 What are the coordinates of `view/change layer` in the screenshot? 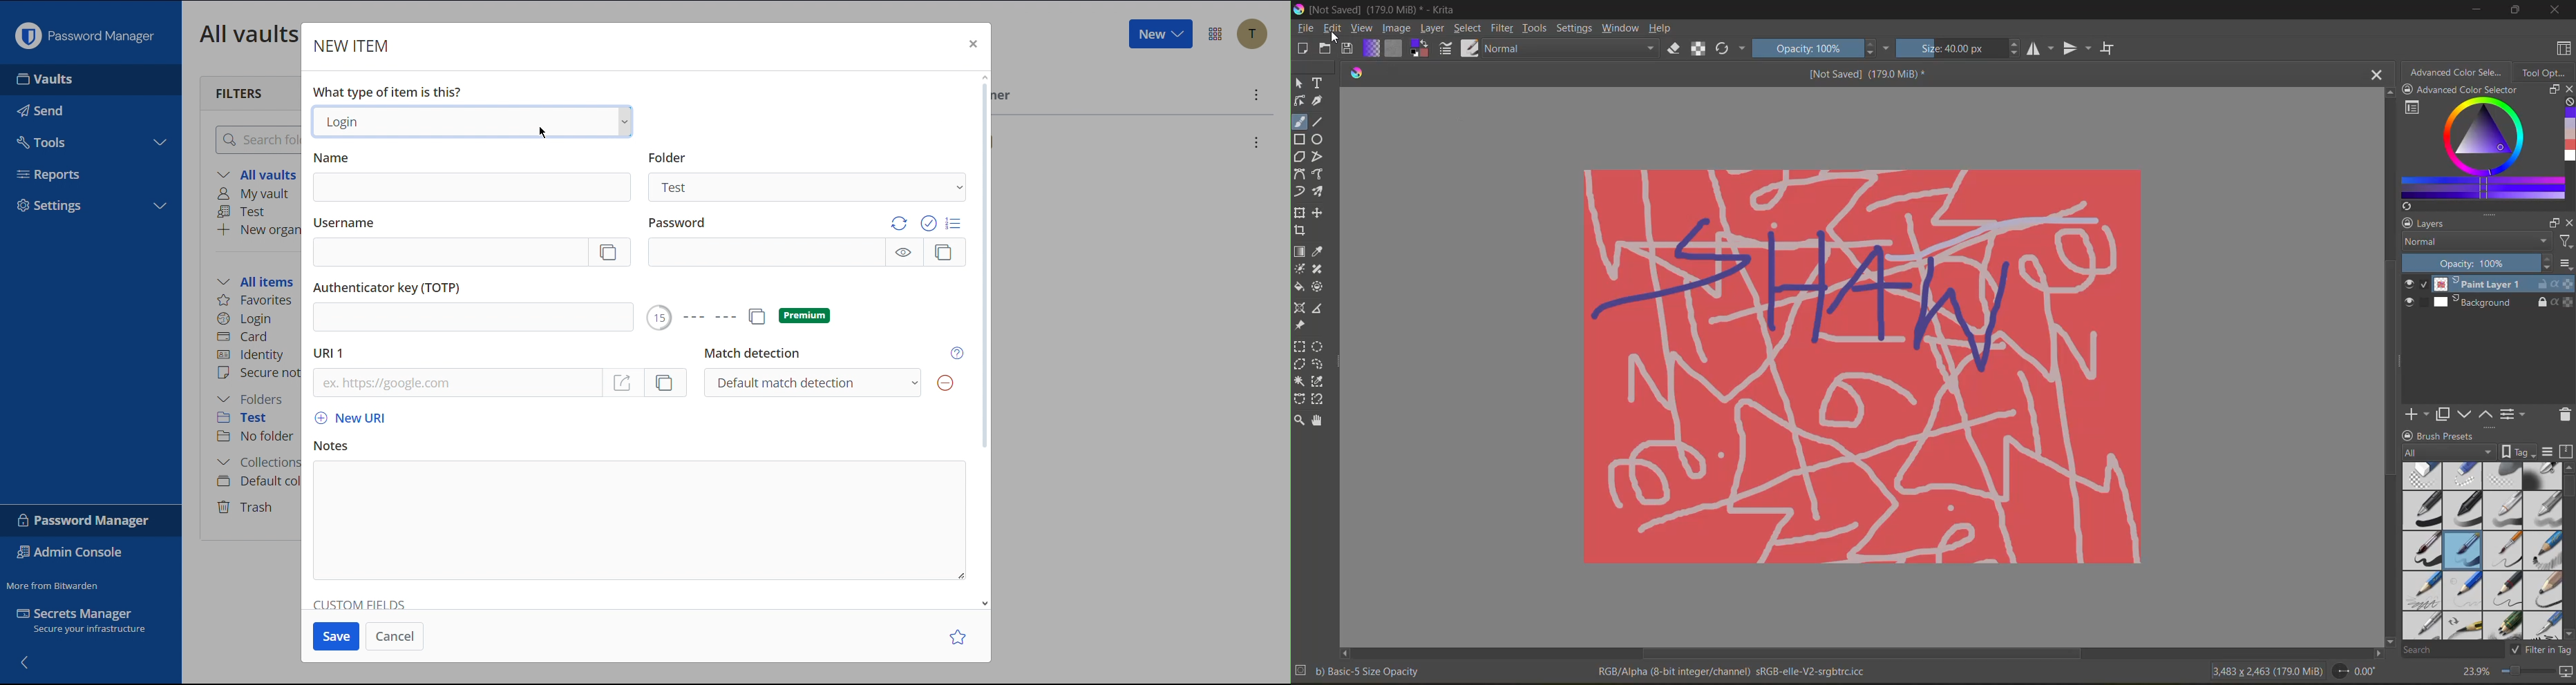 It's located at (2515, 415).